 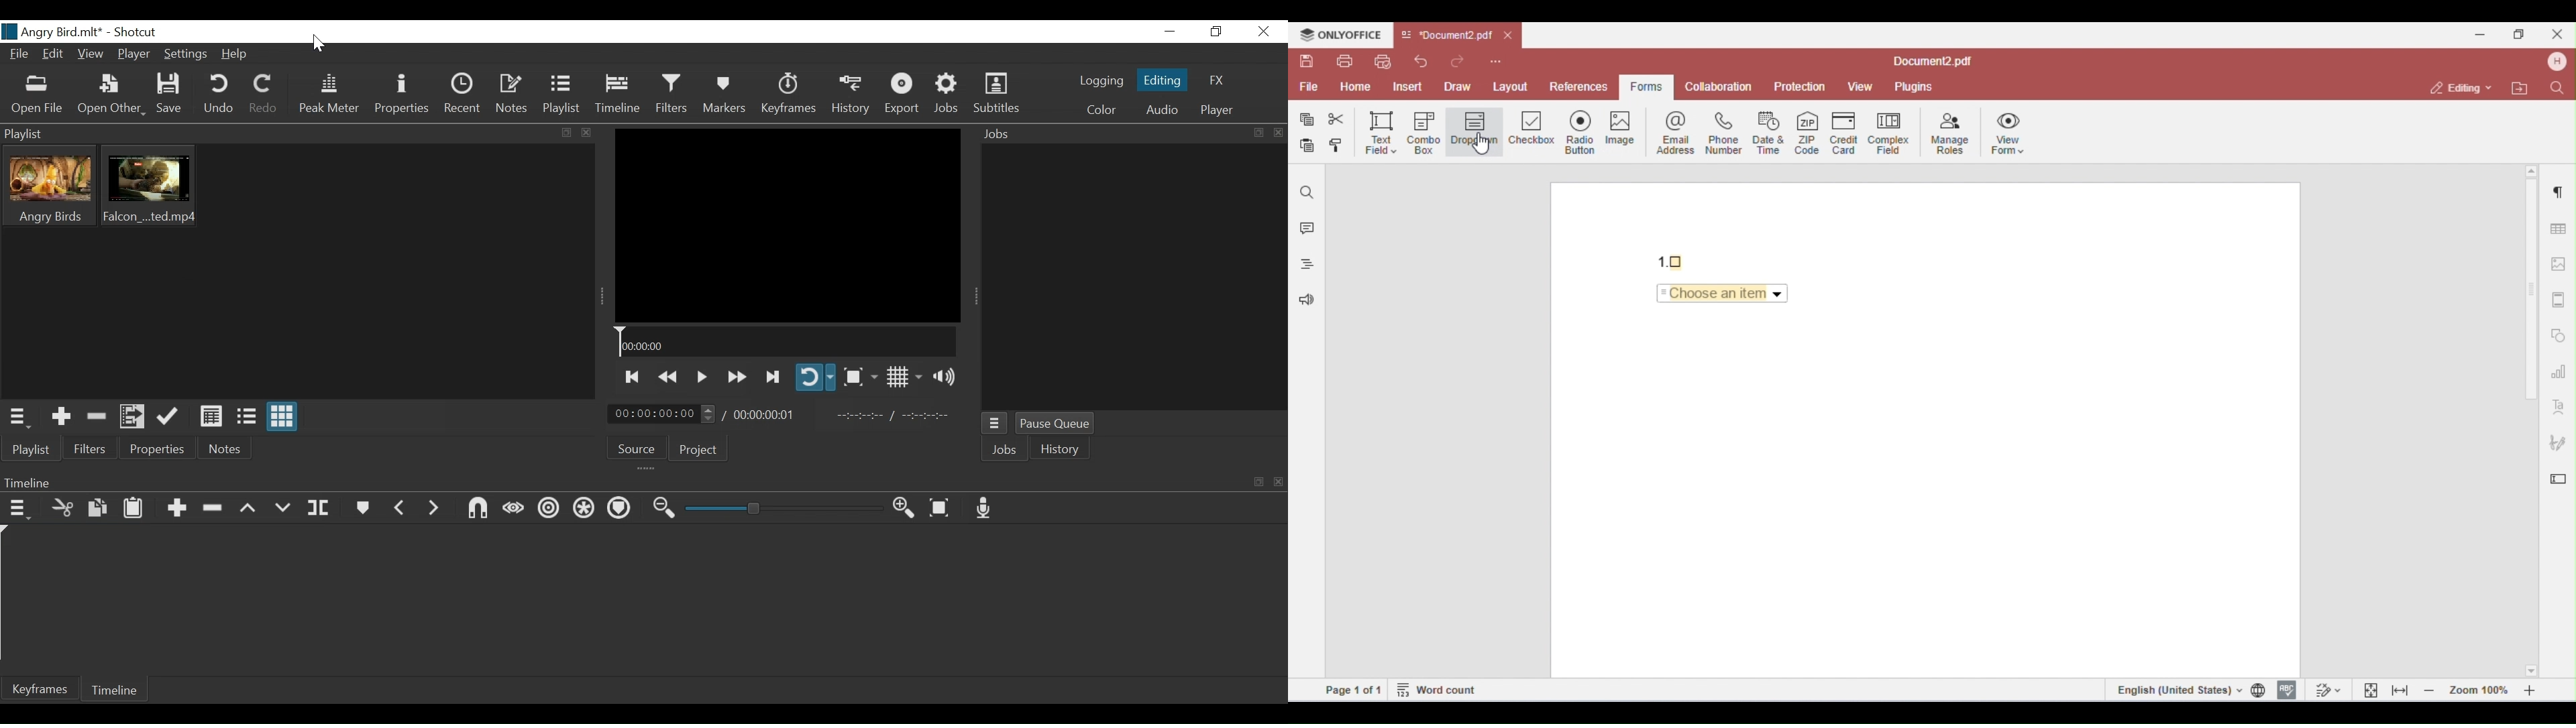 I want to click on Properties, so click(x=160, y=449).